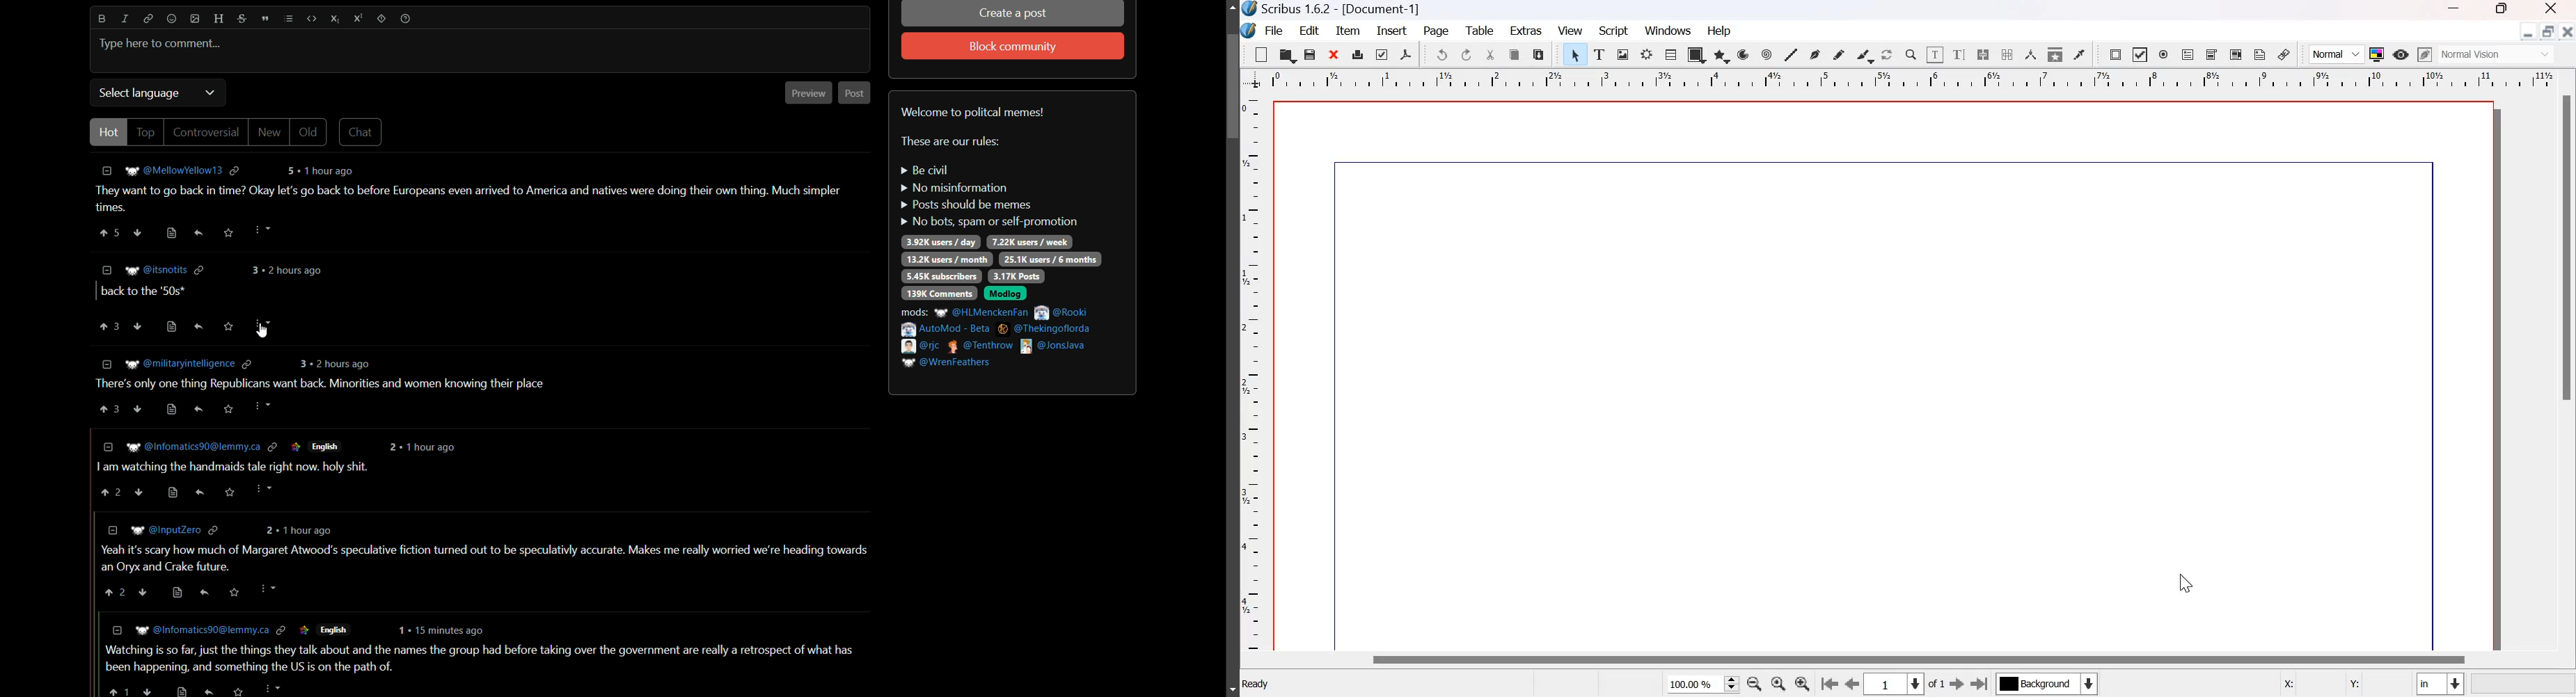 The height and width of the screenshot is (700, 2576). Describe the element at coordinates (126, 19) in the screenshot. I see `italic` at that location.